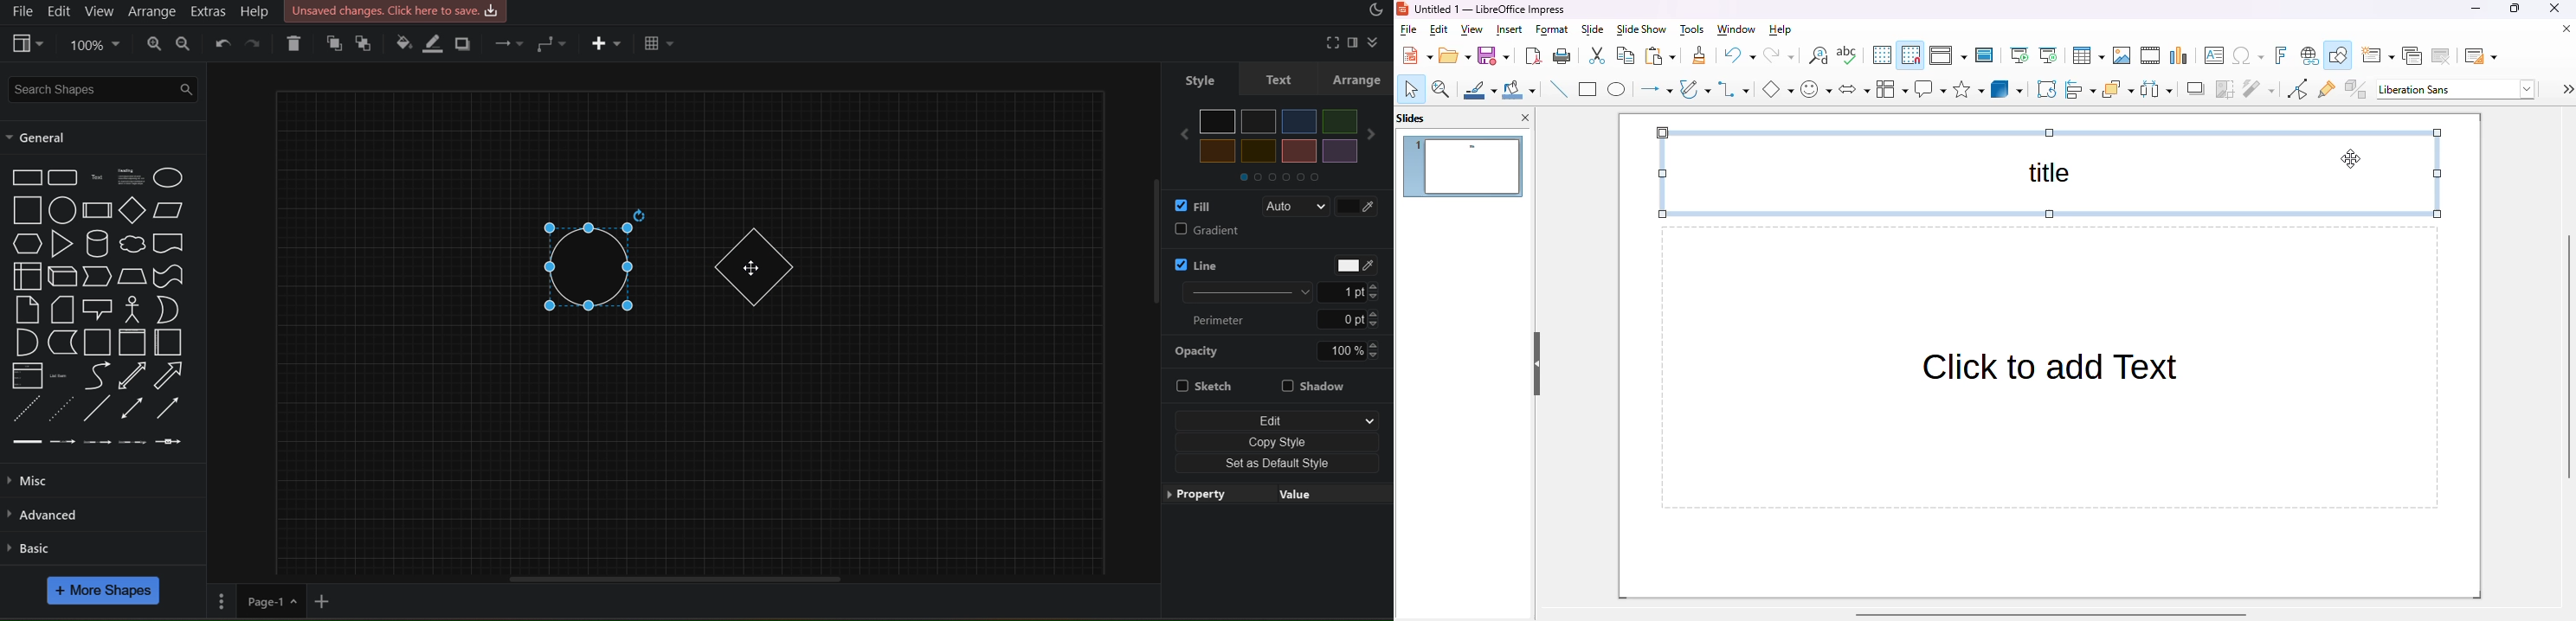 This screenshot has width=2576, height=644. Describe the element at coordinates (168, 342) in the screenshot. I see `Horizantal Contianer` at that location.